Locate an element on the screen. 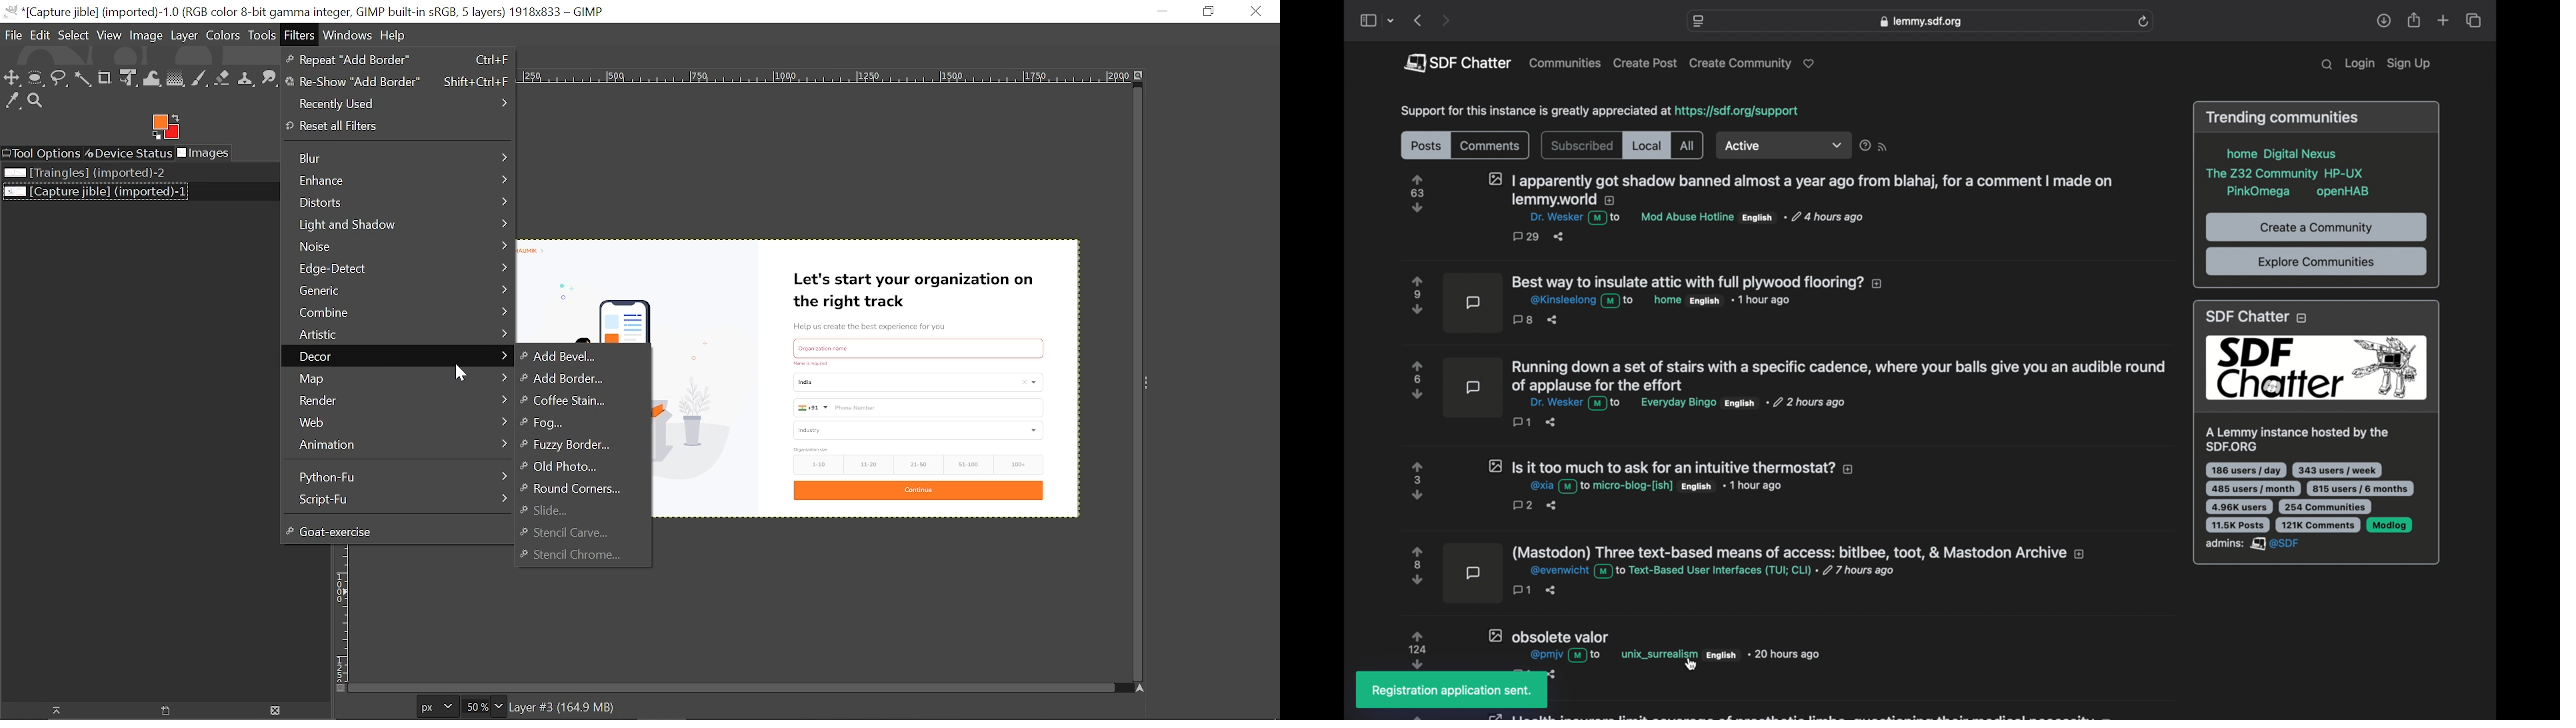 The width and height of the screenshot is (2576, 728). registration application sent is located at coordinates (1453, 691).